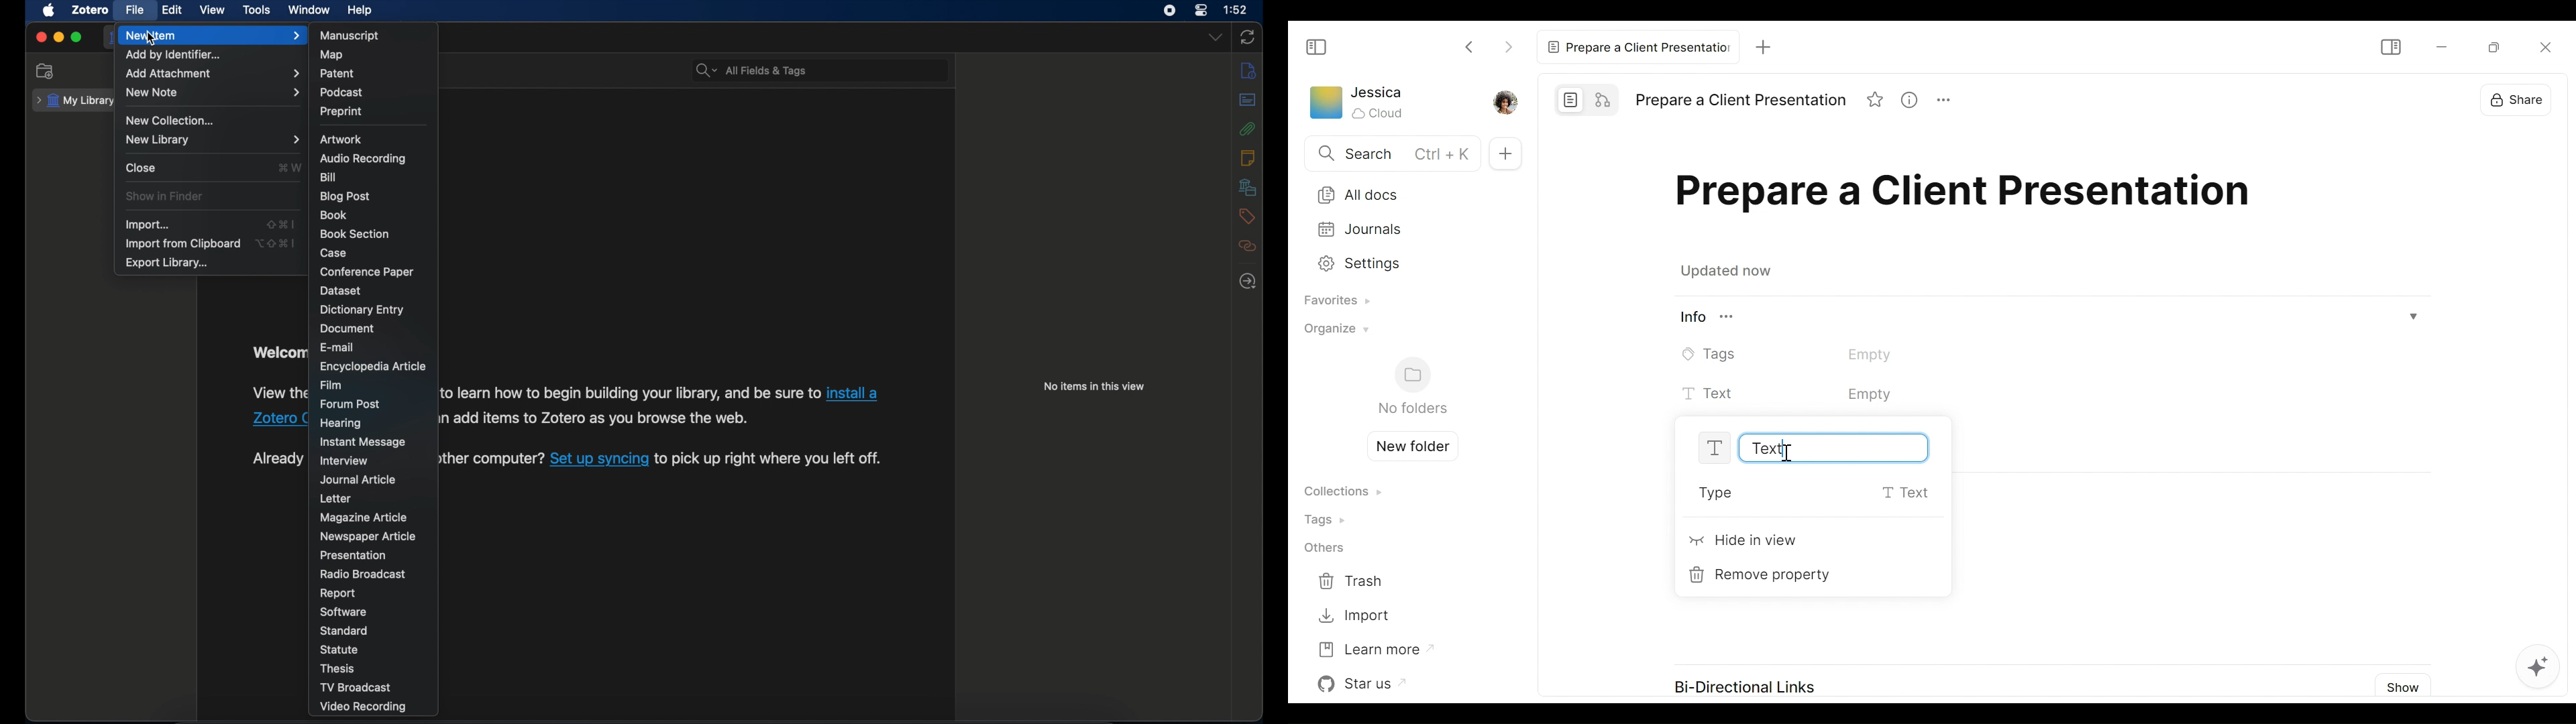 The image size is (2576, 728). Describe the element at coordinates (1503, 153) in the screenshot. I see `Add new` at that location.